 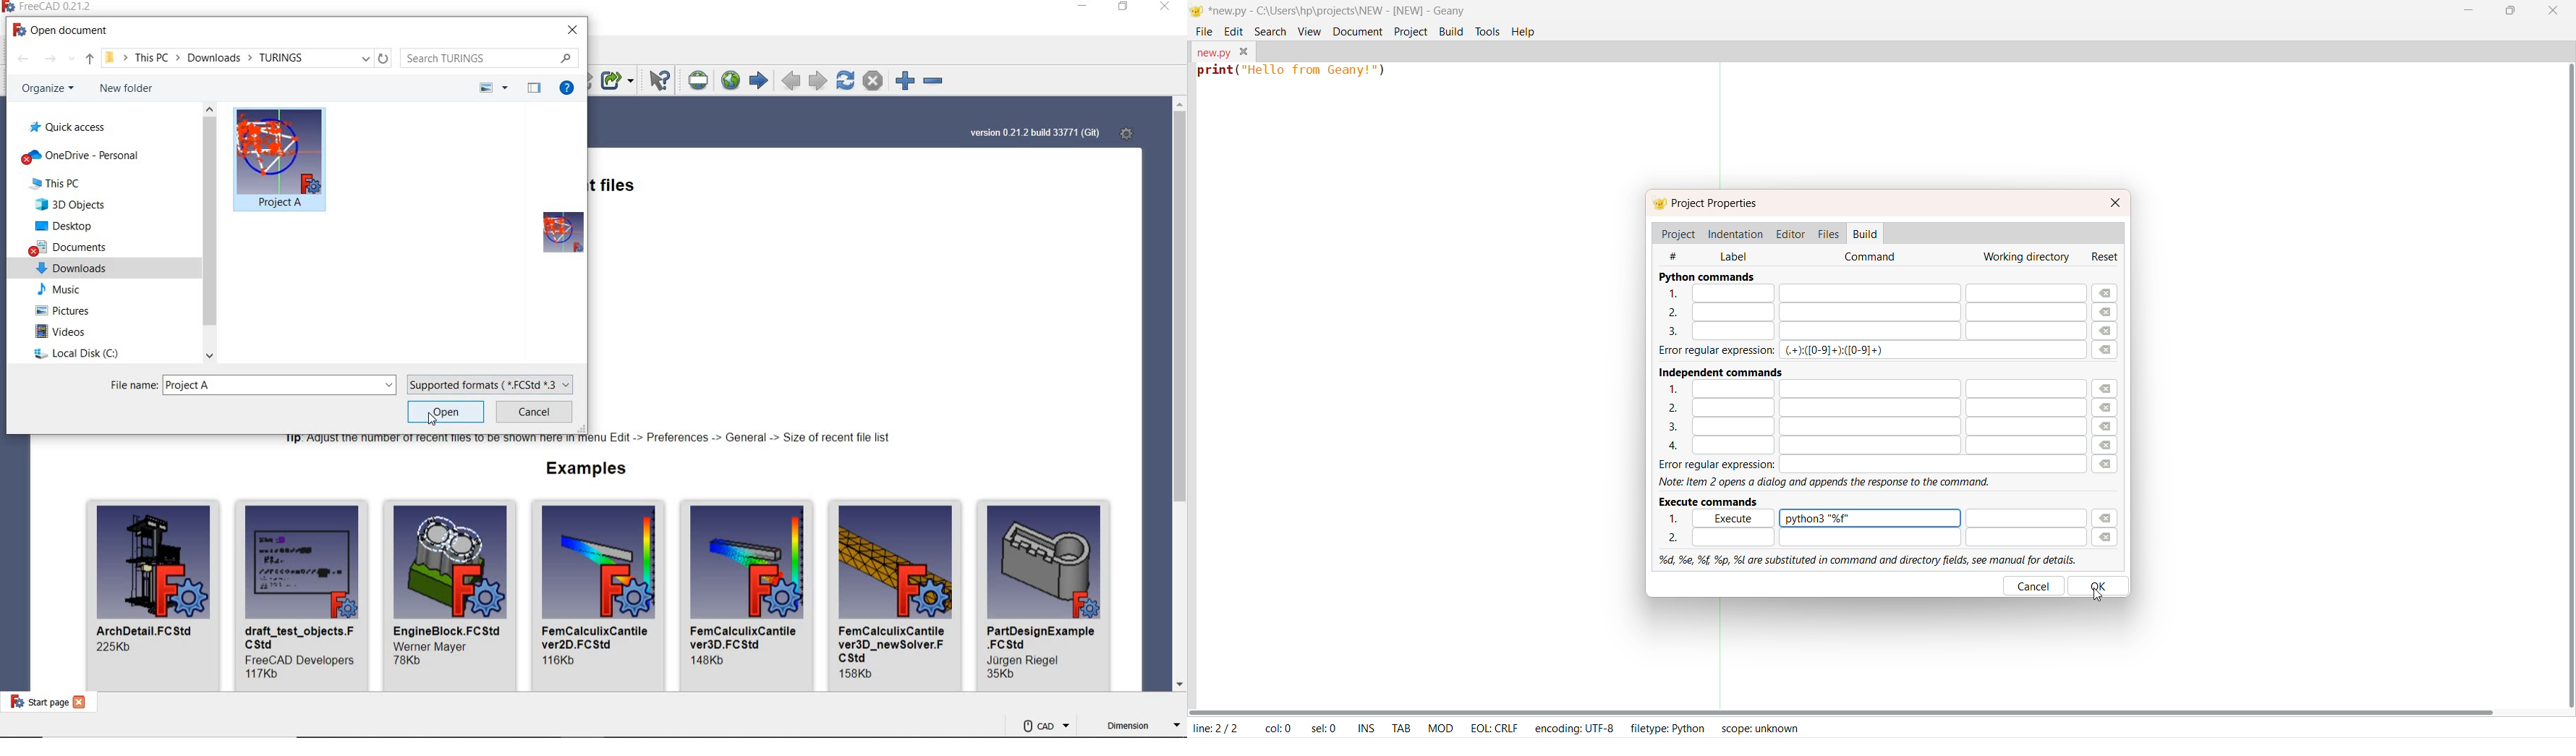 What do you see at coordinates (1873, 258) in the screenshot?
I see `commands` at bounding box center [1873, 258].